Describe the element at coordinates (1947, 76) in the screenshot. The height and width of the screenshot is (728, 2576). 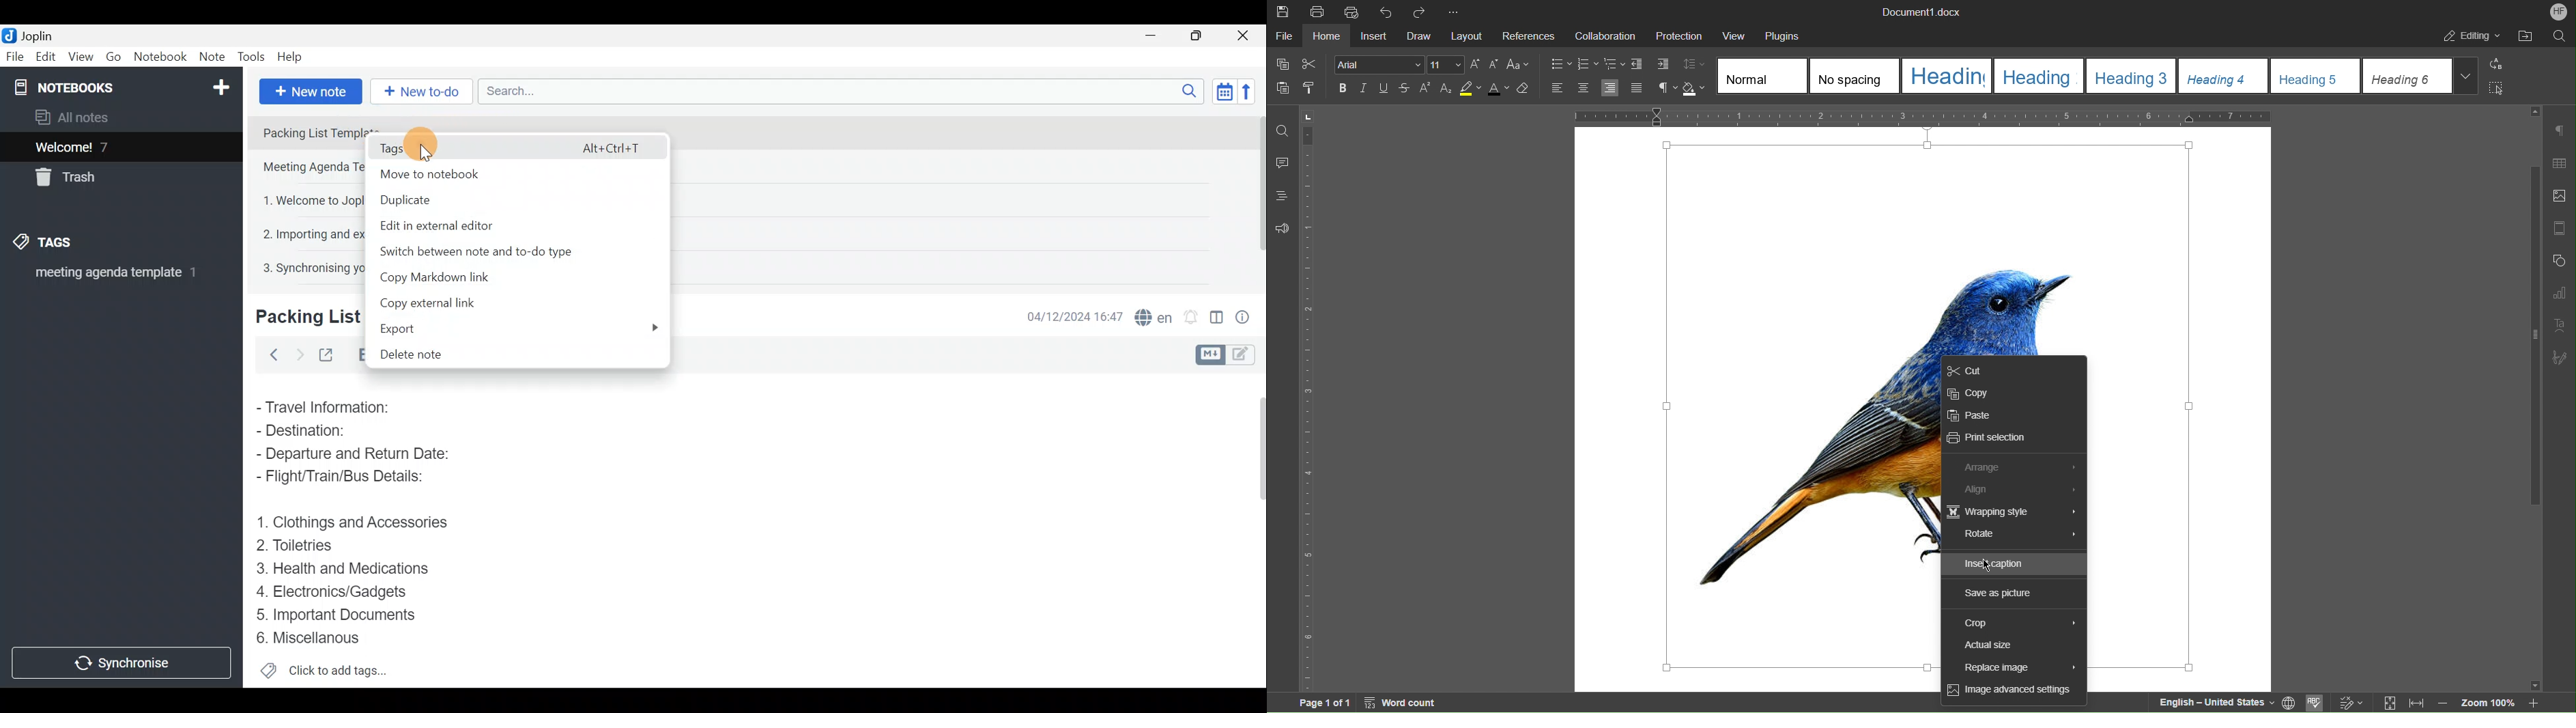
I see `Heading 1` at that location.